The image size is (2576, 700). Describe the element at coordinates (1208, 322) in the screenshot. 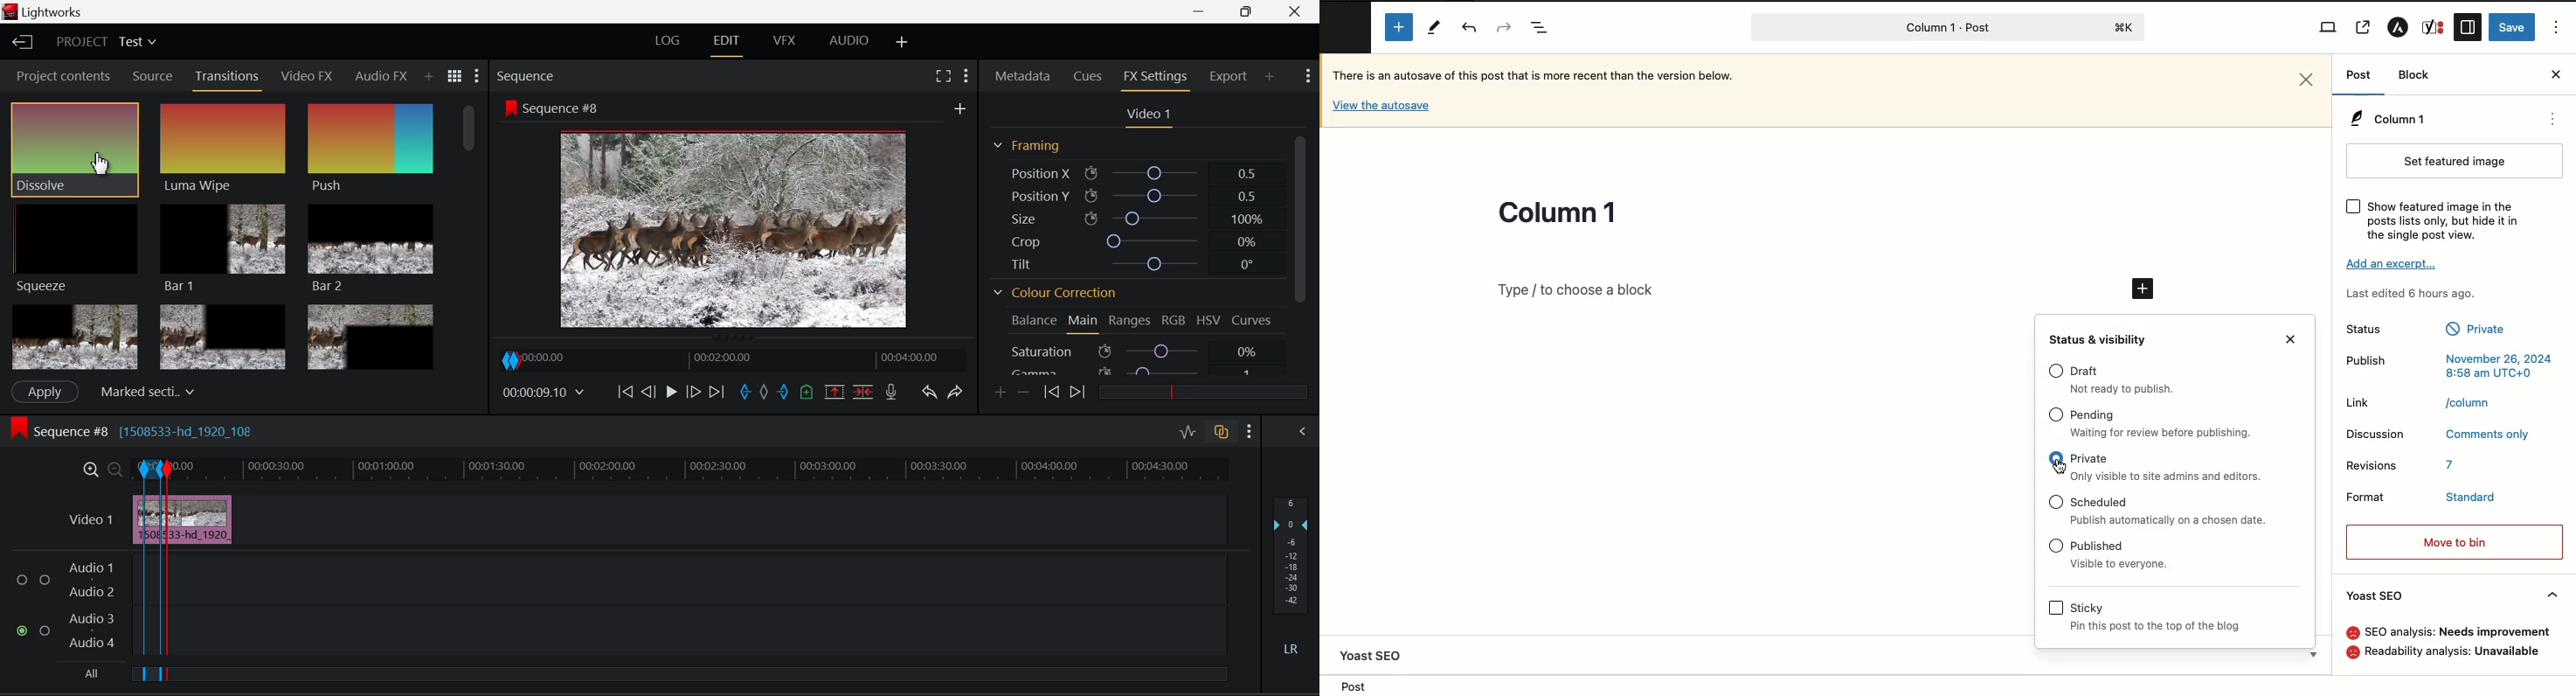

I see `HSV` at that location.